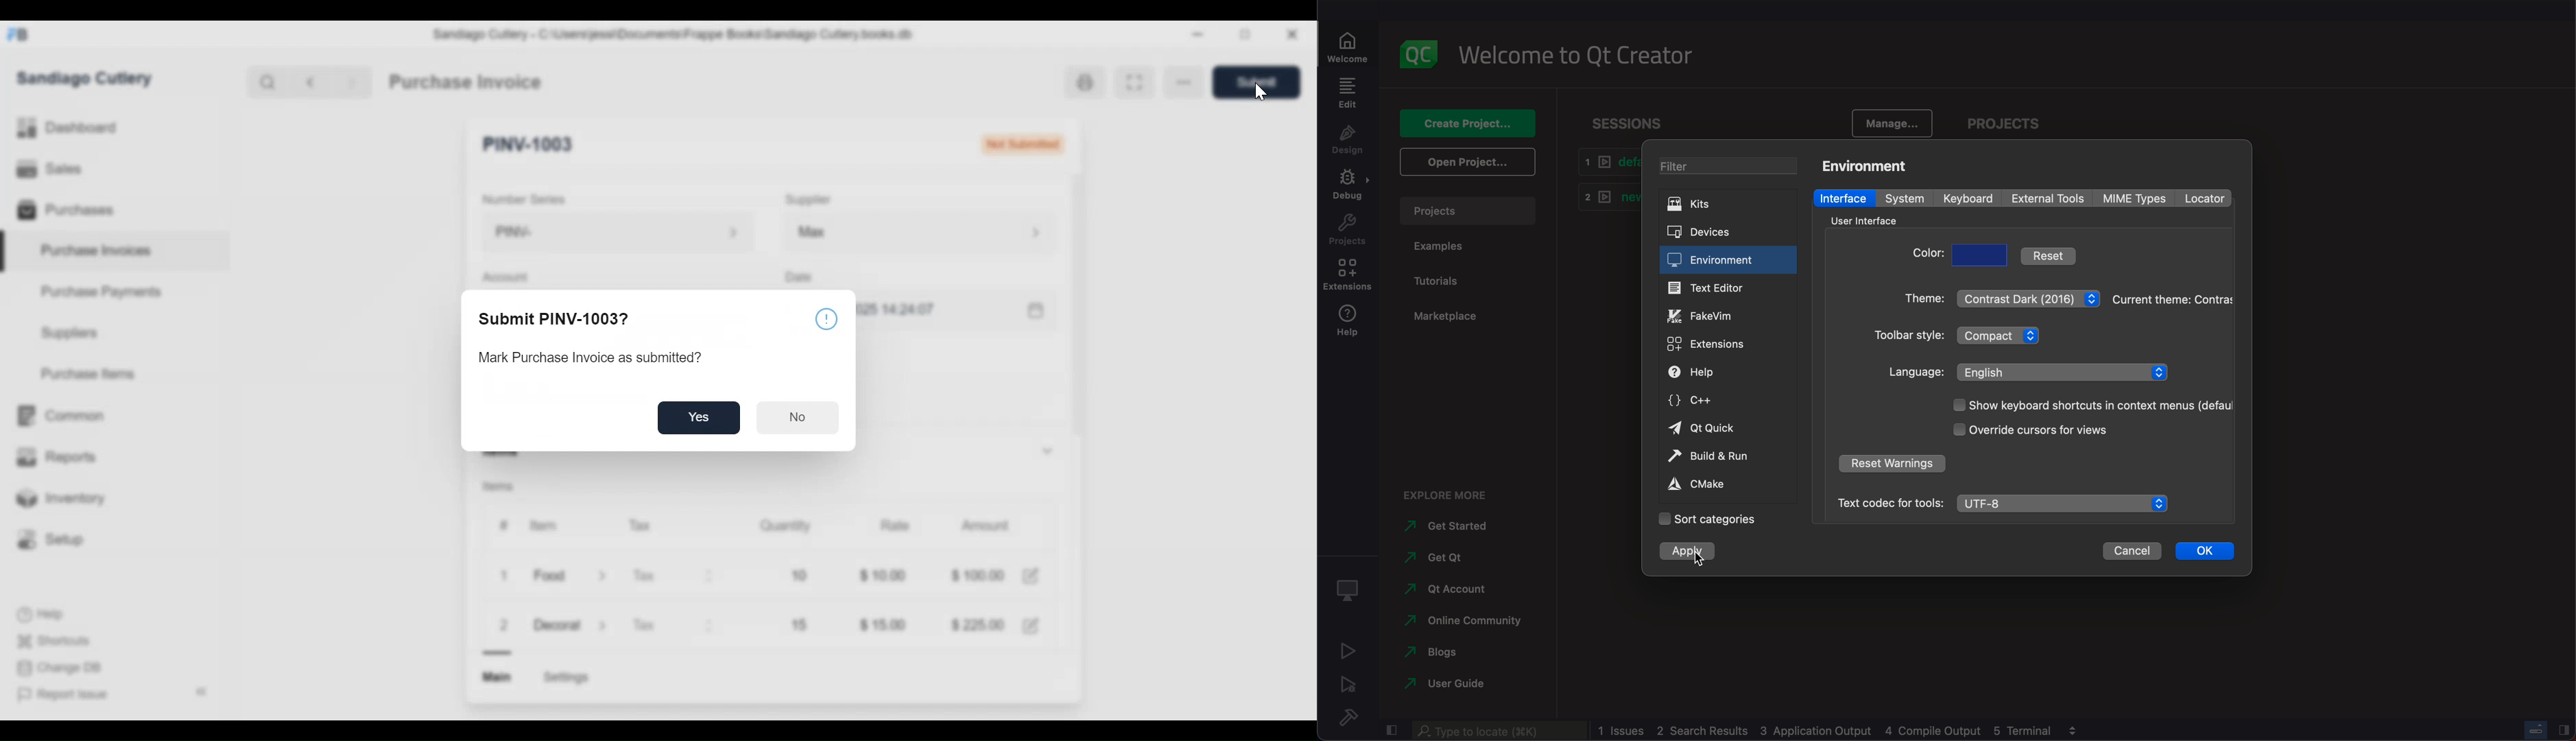 The height and width of the screenshot is (756, 2576). What do you see at coordinates (1466, 211) in the screenshot?
I see `projects` at bounding box center [1466, 211].